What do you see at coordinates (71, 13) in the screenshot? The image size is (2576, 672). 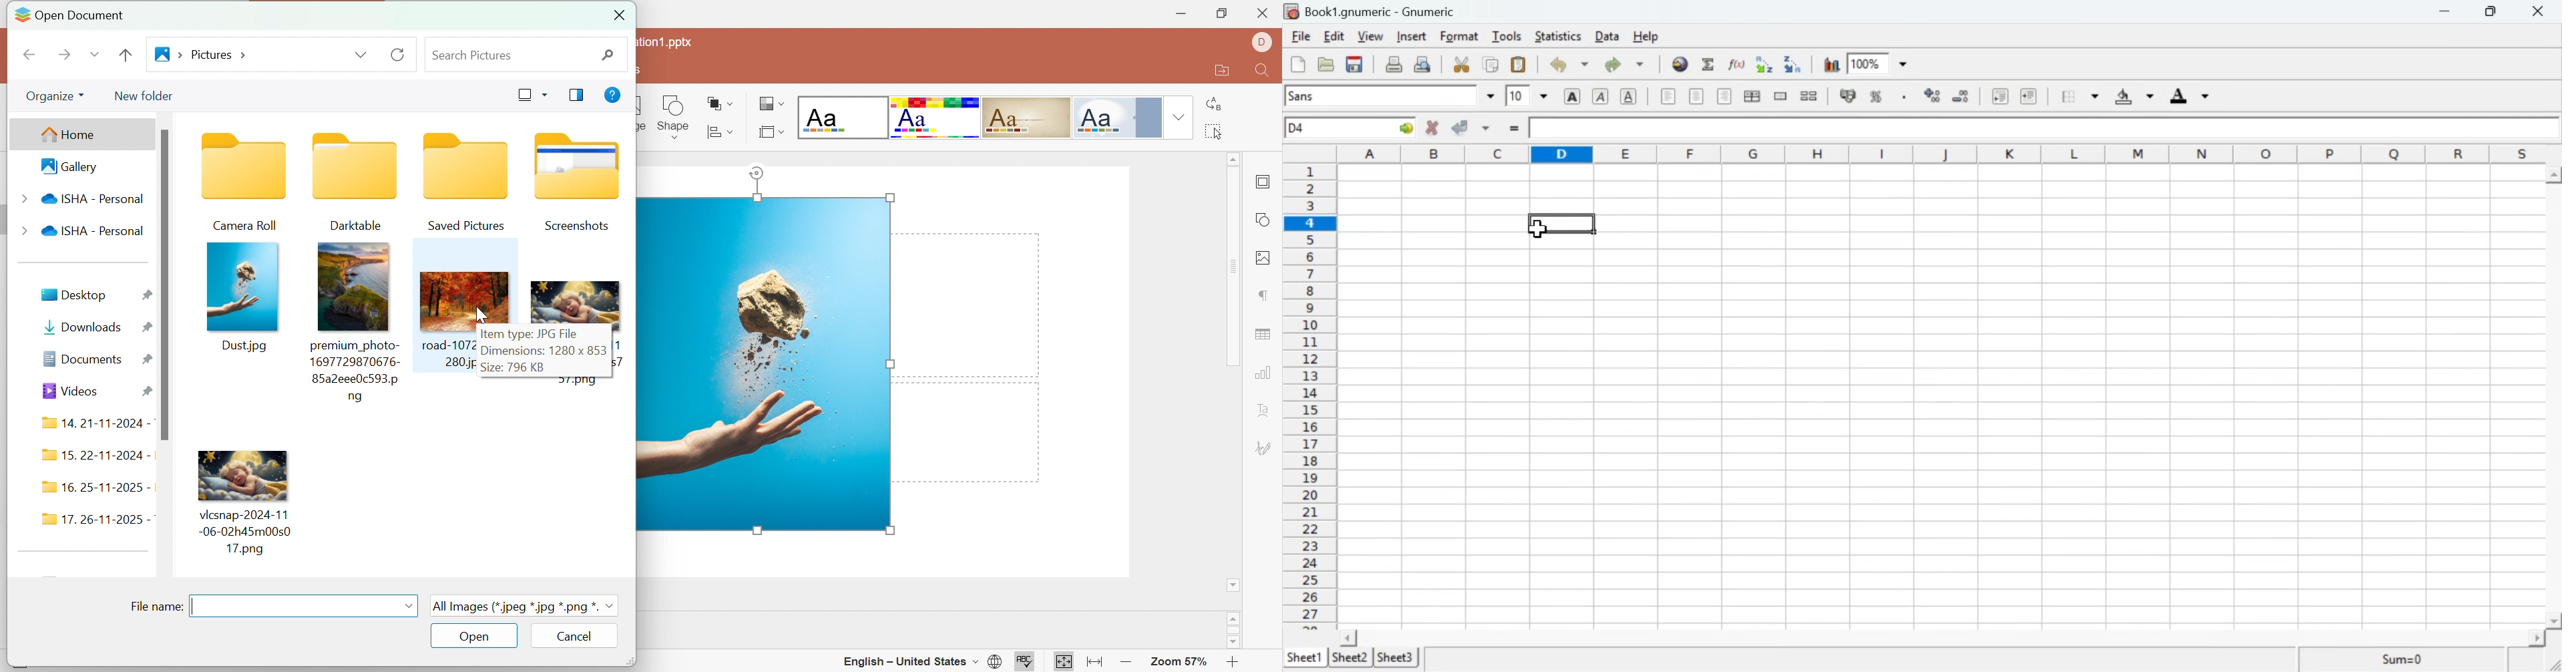 I see `Open document` at bounding box center [71, 13].